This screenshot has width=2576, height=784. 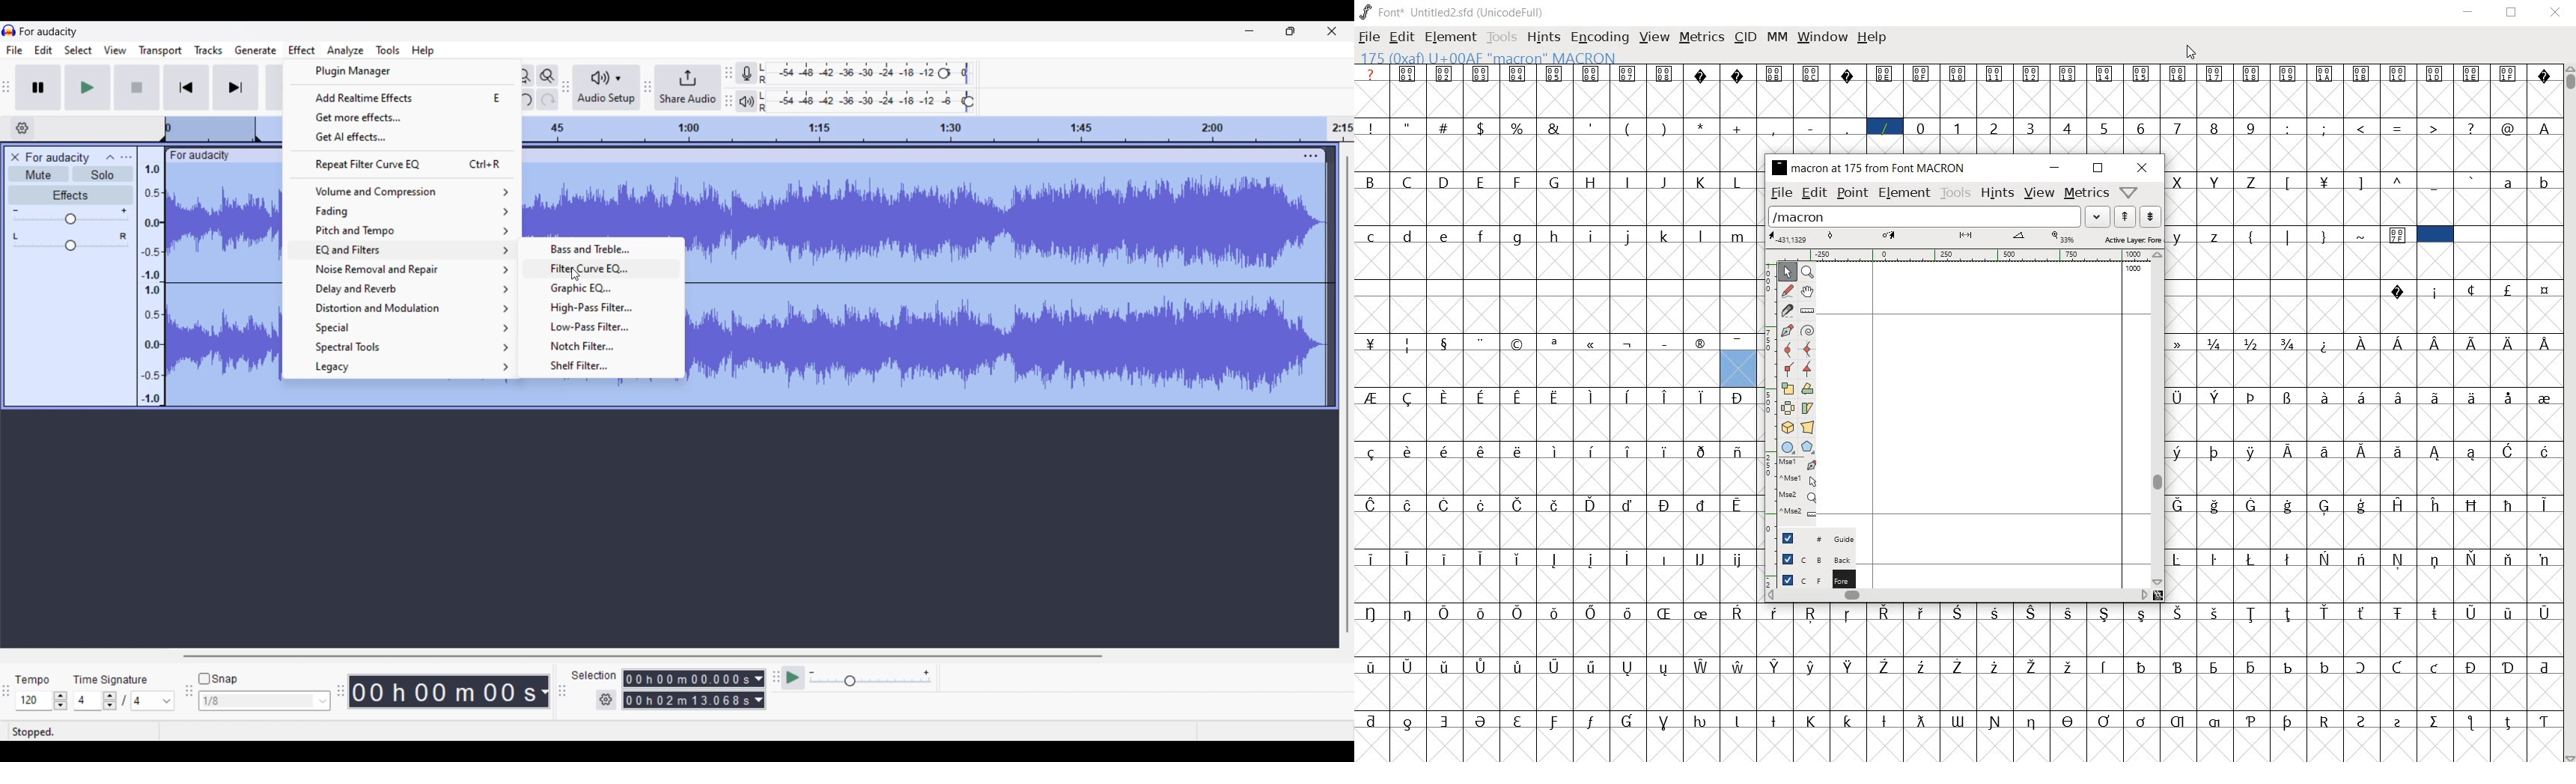 I want to click on Symbol, so click(x=2399, y=343).